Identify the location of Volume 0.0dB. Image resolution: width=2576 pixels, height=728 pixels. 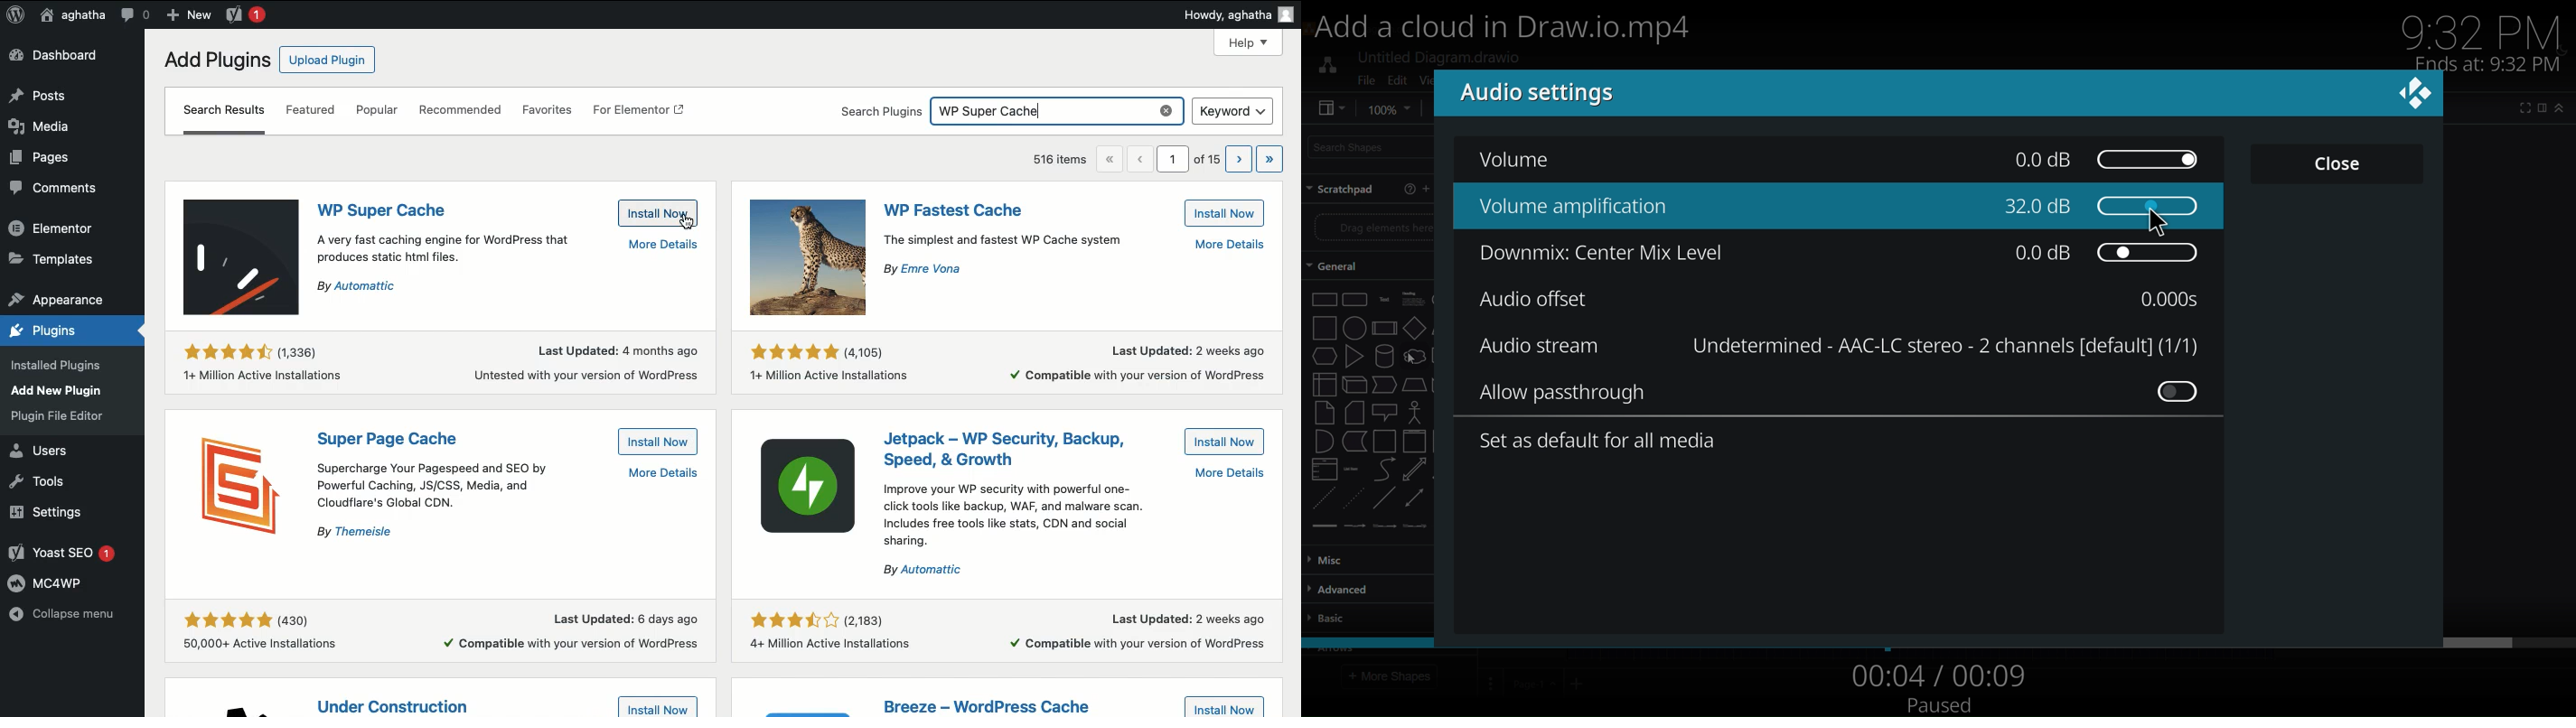
(1846, 161).